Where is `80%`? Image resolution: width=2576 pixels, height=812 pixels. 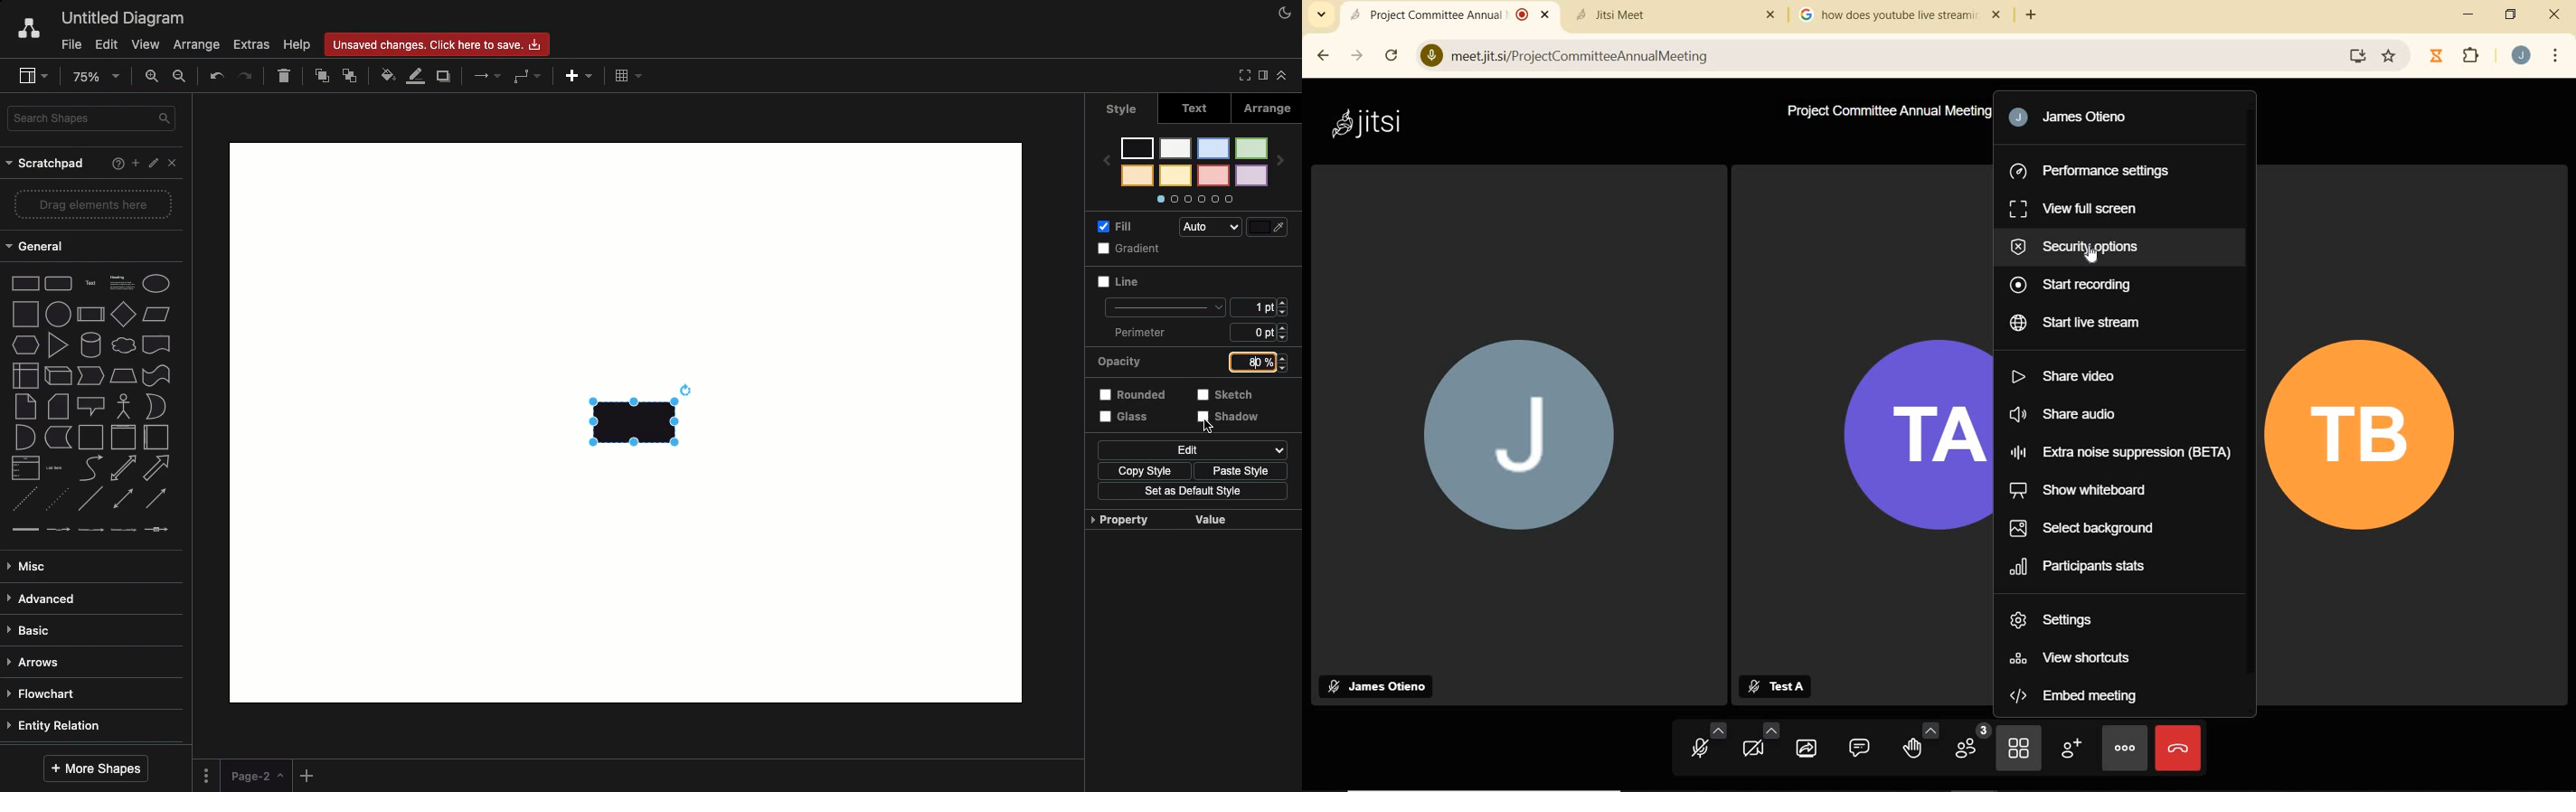 80% is located at coordinates (1253, 363).